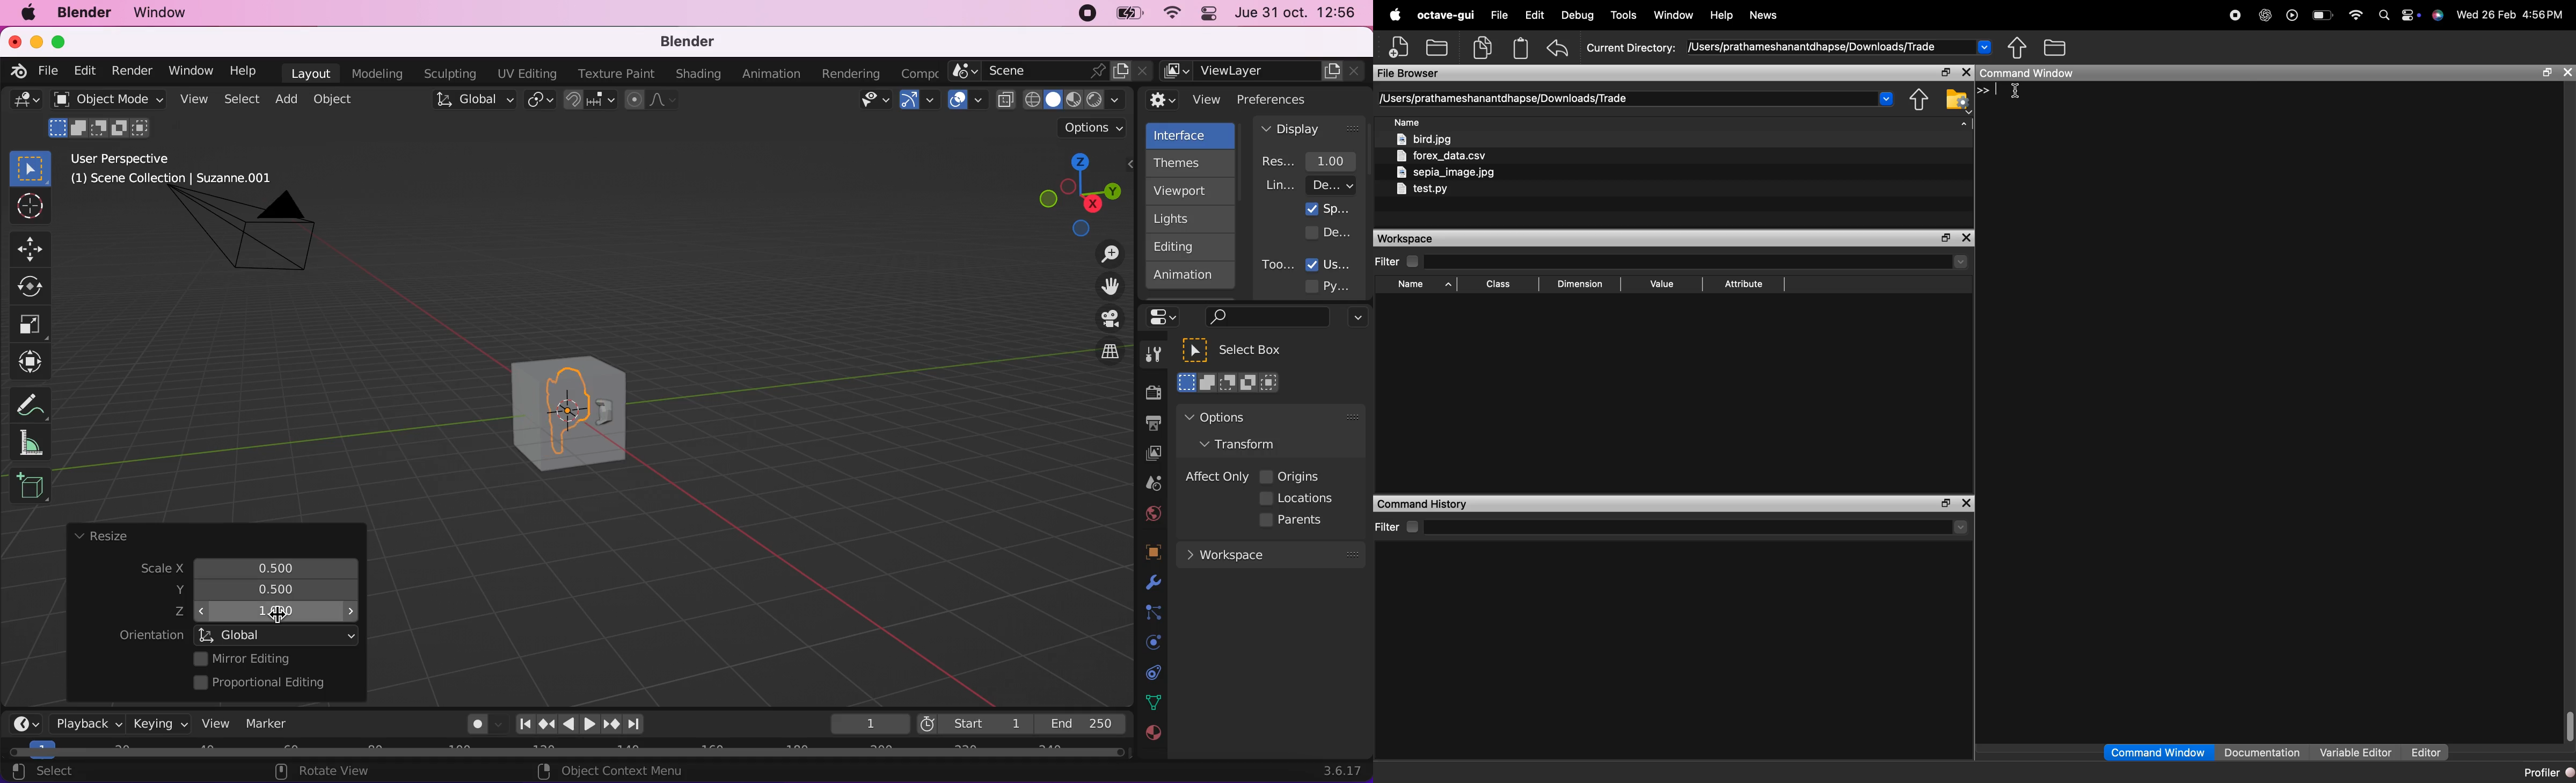 The image size is (2576, 784). I want to click on Name, so click(1406, 120).